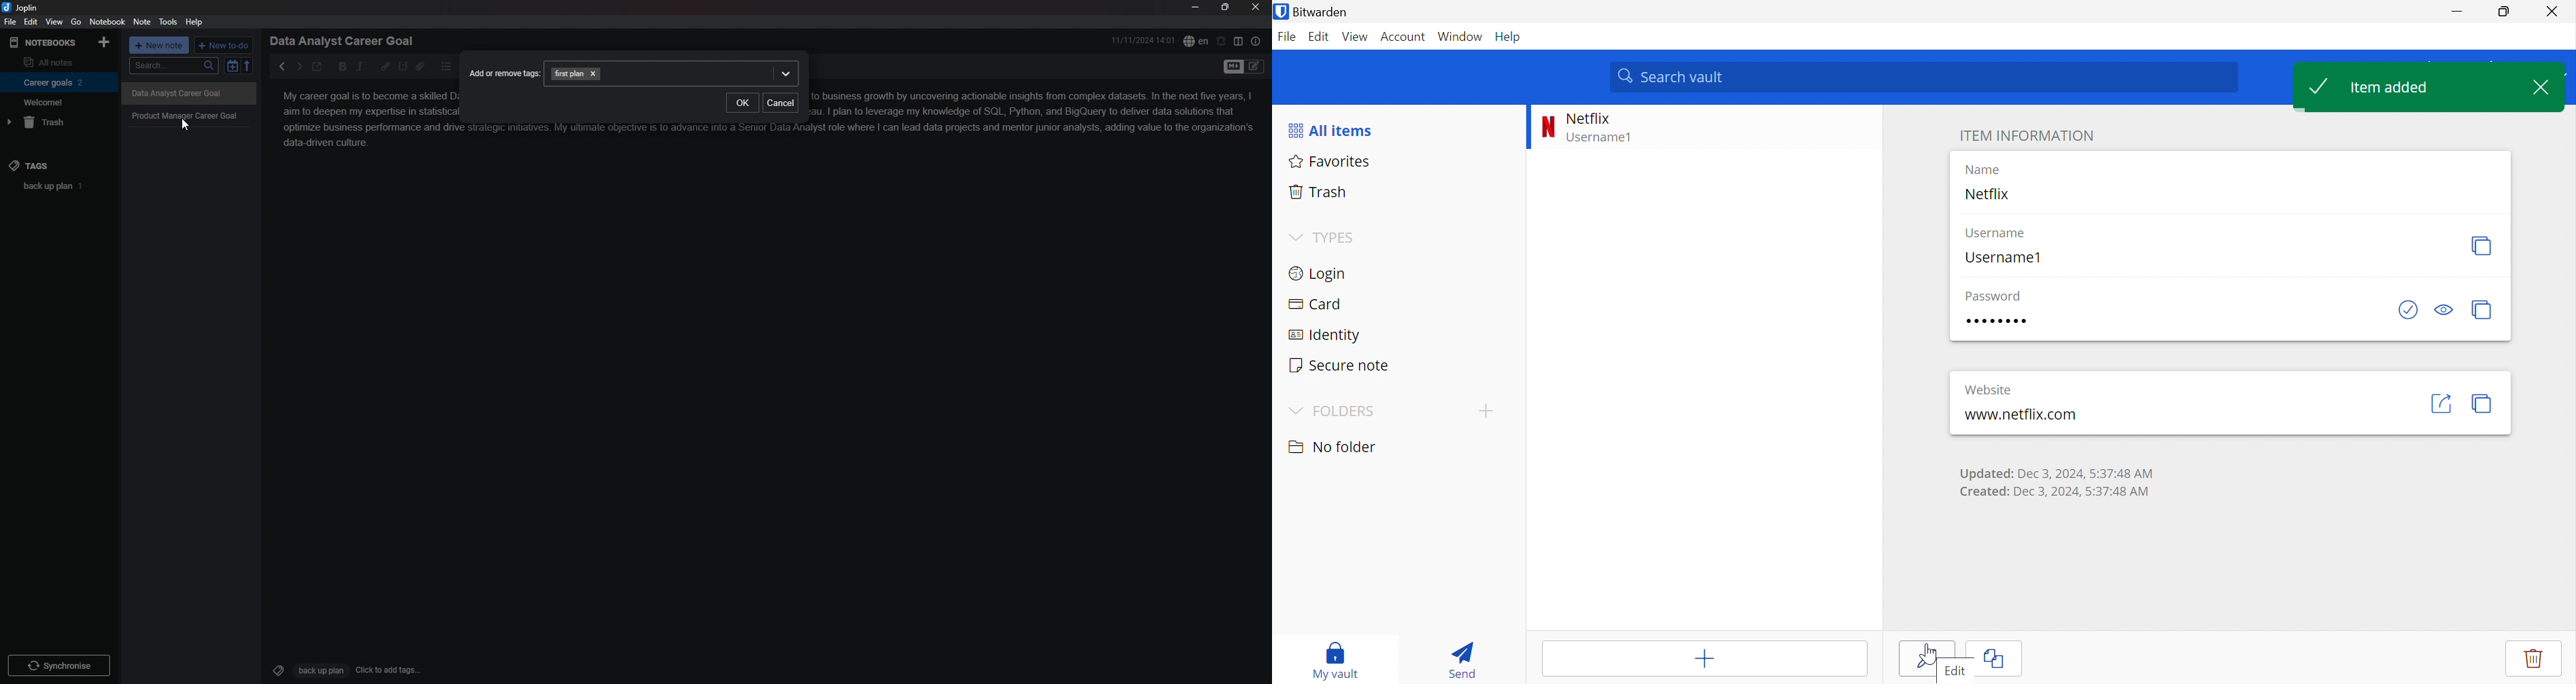 The image size is (2576, 700). What do you see at coordinates (193, 95) in the screenshot?
I see `` at bounding box center [193, 95].